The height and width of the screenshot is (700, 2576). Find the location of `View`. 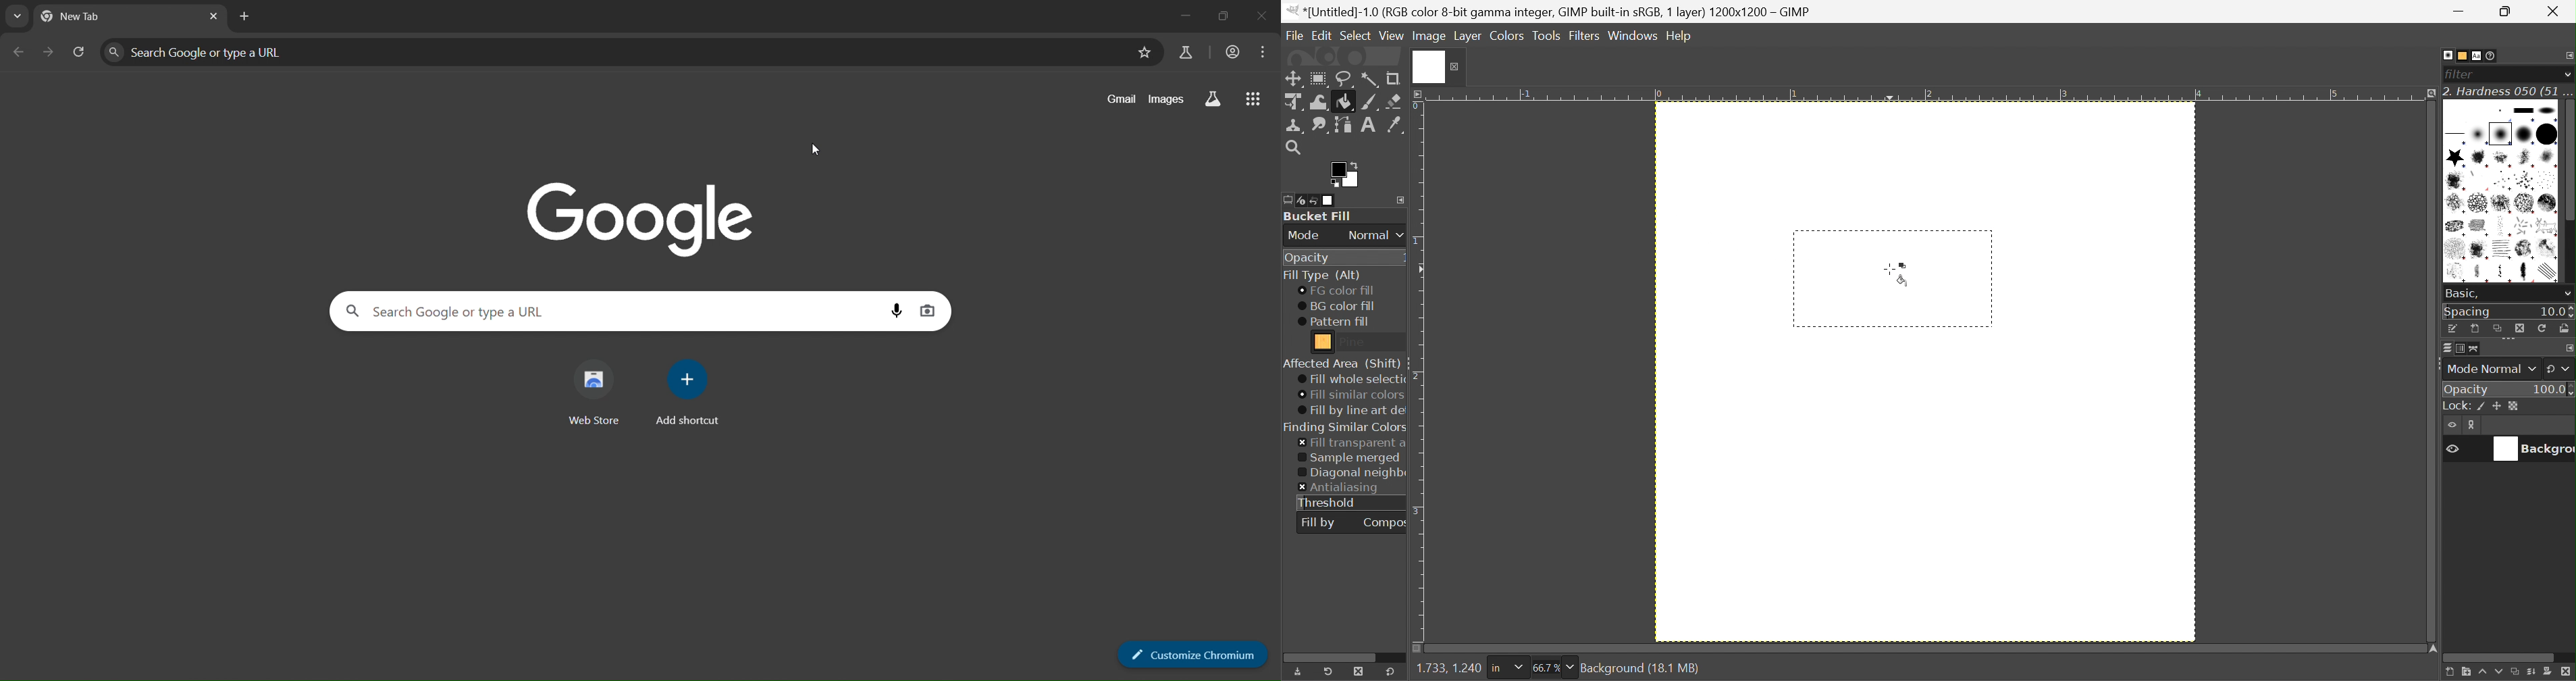

View is located at coordinates (1392, 36).